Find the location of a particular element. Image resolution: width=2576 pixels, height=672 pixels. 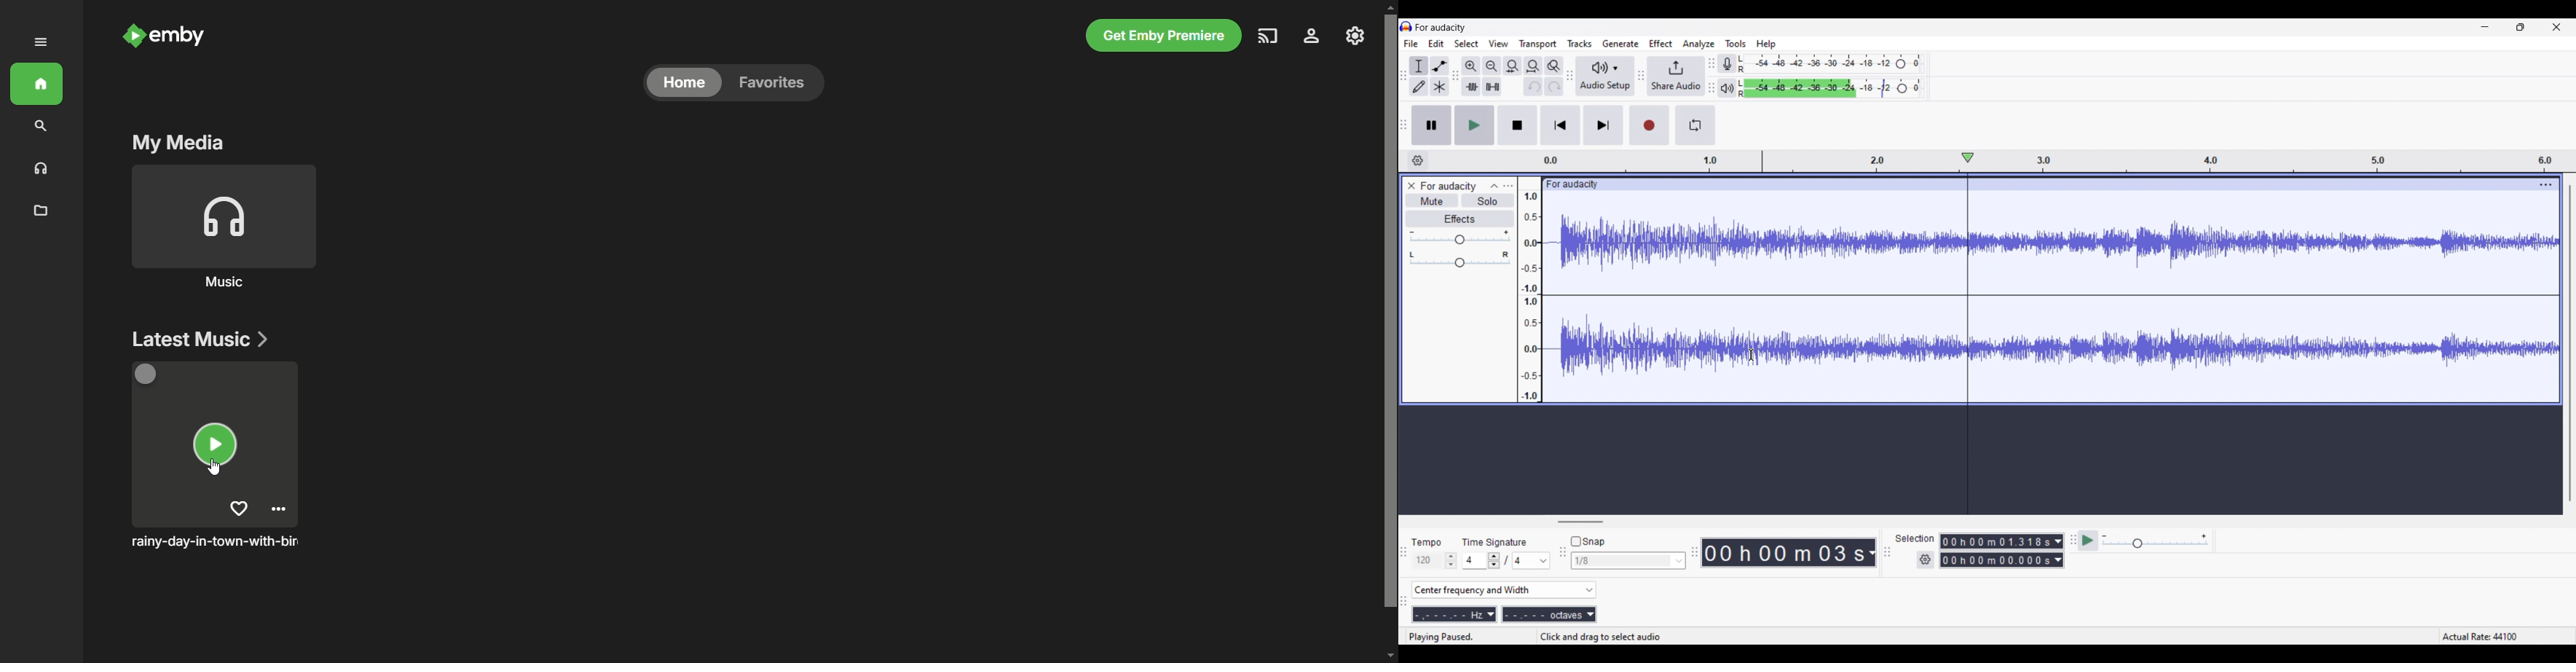

Record meter is located at coordinates (1726, 63).